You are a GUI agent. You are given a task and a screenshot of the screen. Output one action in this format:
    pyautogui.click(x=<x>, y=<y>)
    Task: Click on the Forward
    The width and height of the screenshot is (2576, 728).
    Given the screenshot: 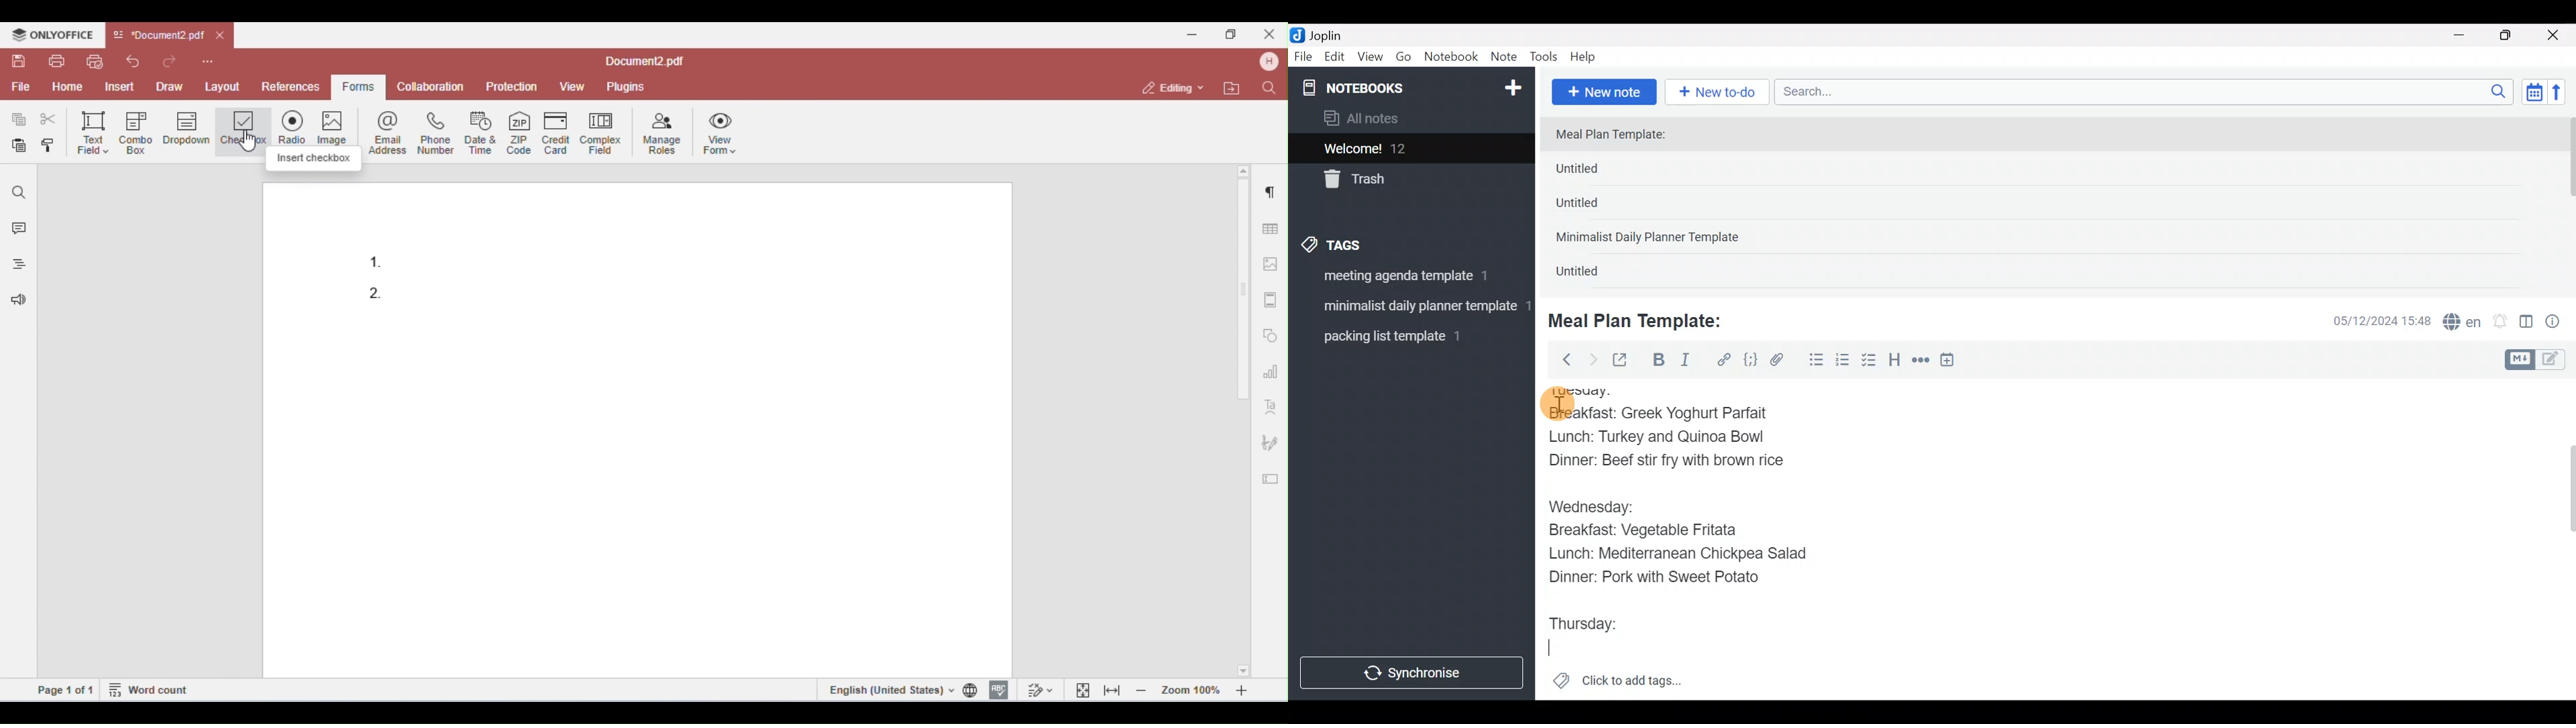 What is the action you would take?
    pyautogui.click(x=1593, y=359)
    